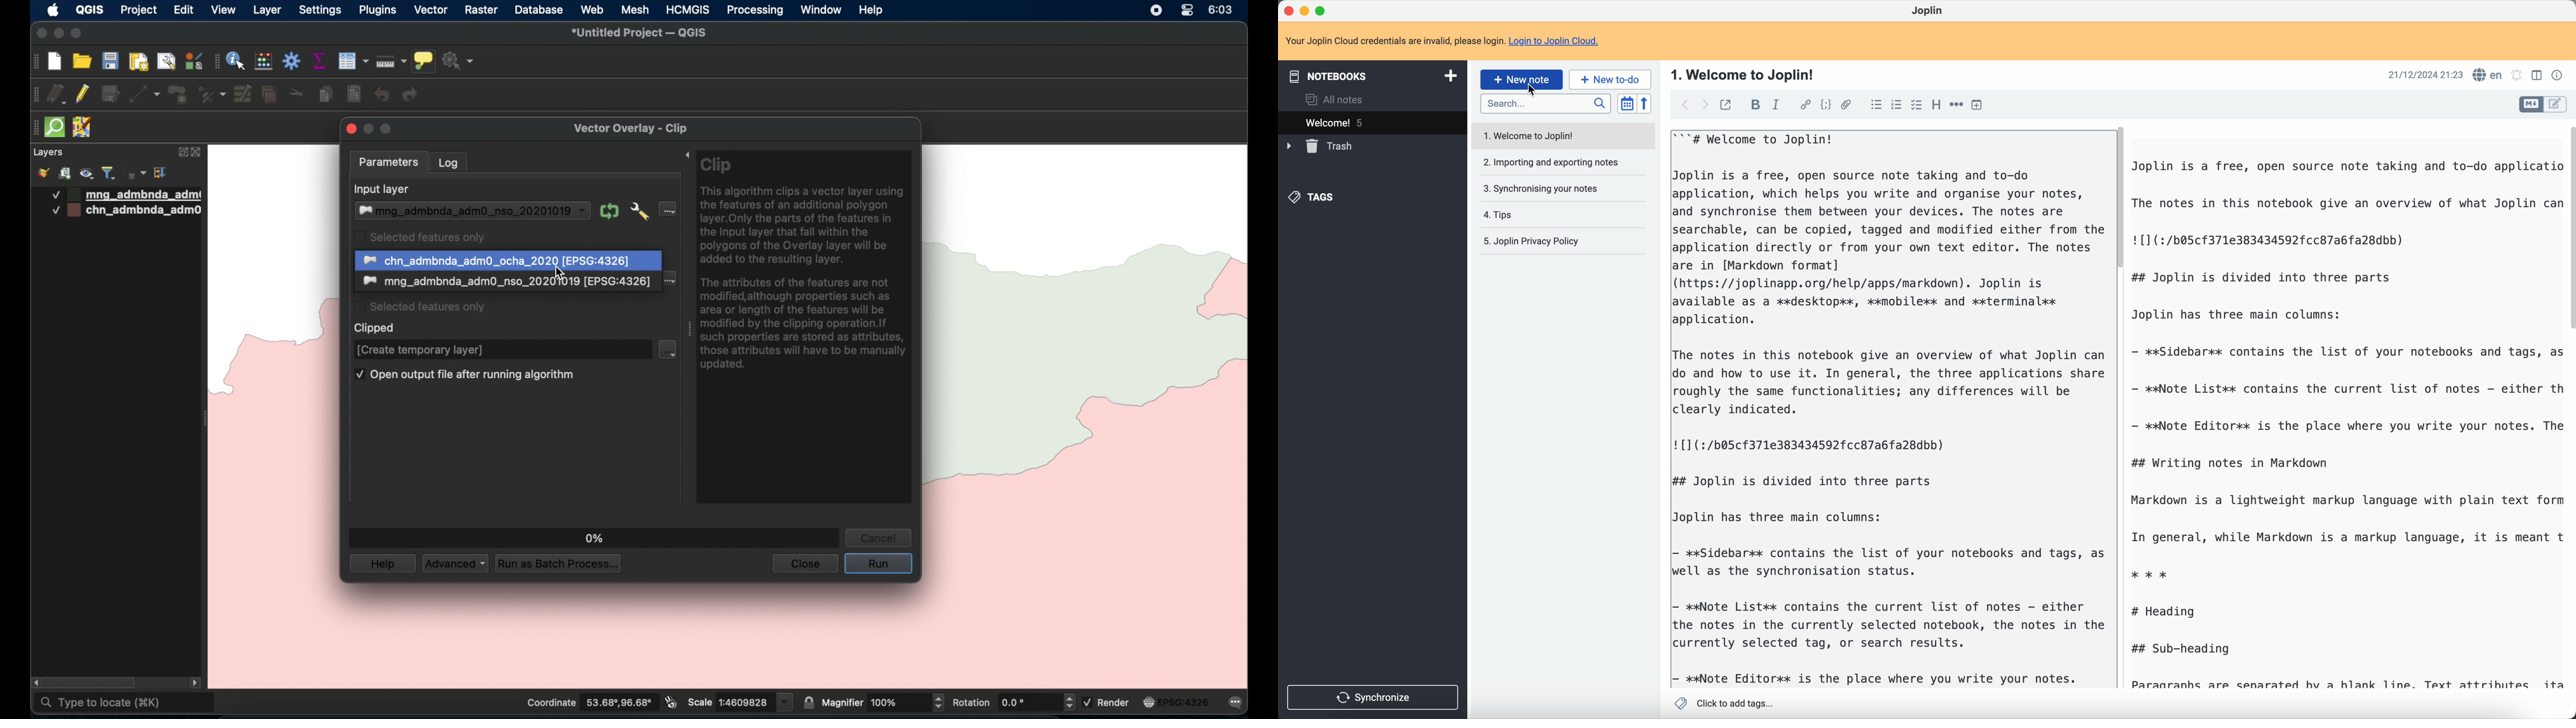 Image resolution: width=2576 pixels, height=728 pixels. I want to click on notebooks, so click(1370, 75).